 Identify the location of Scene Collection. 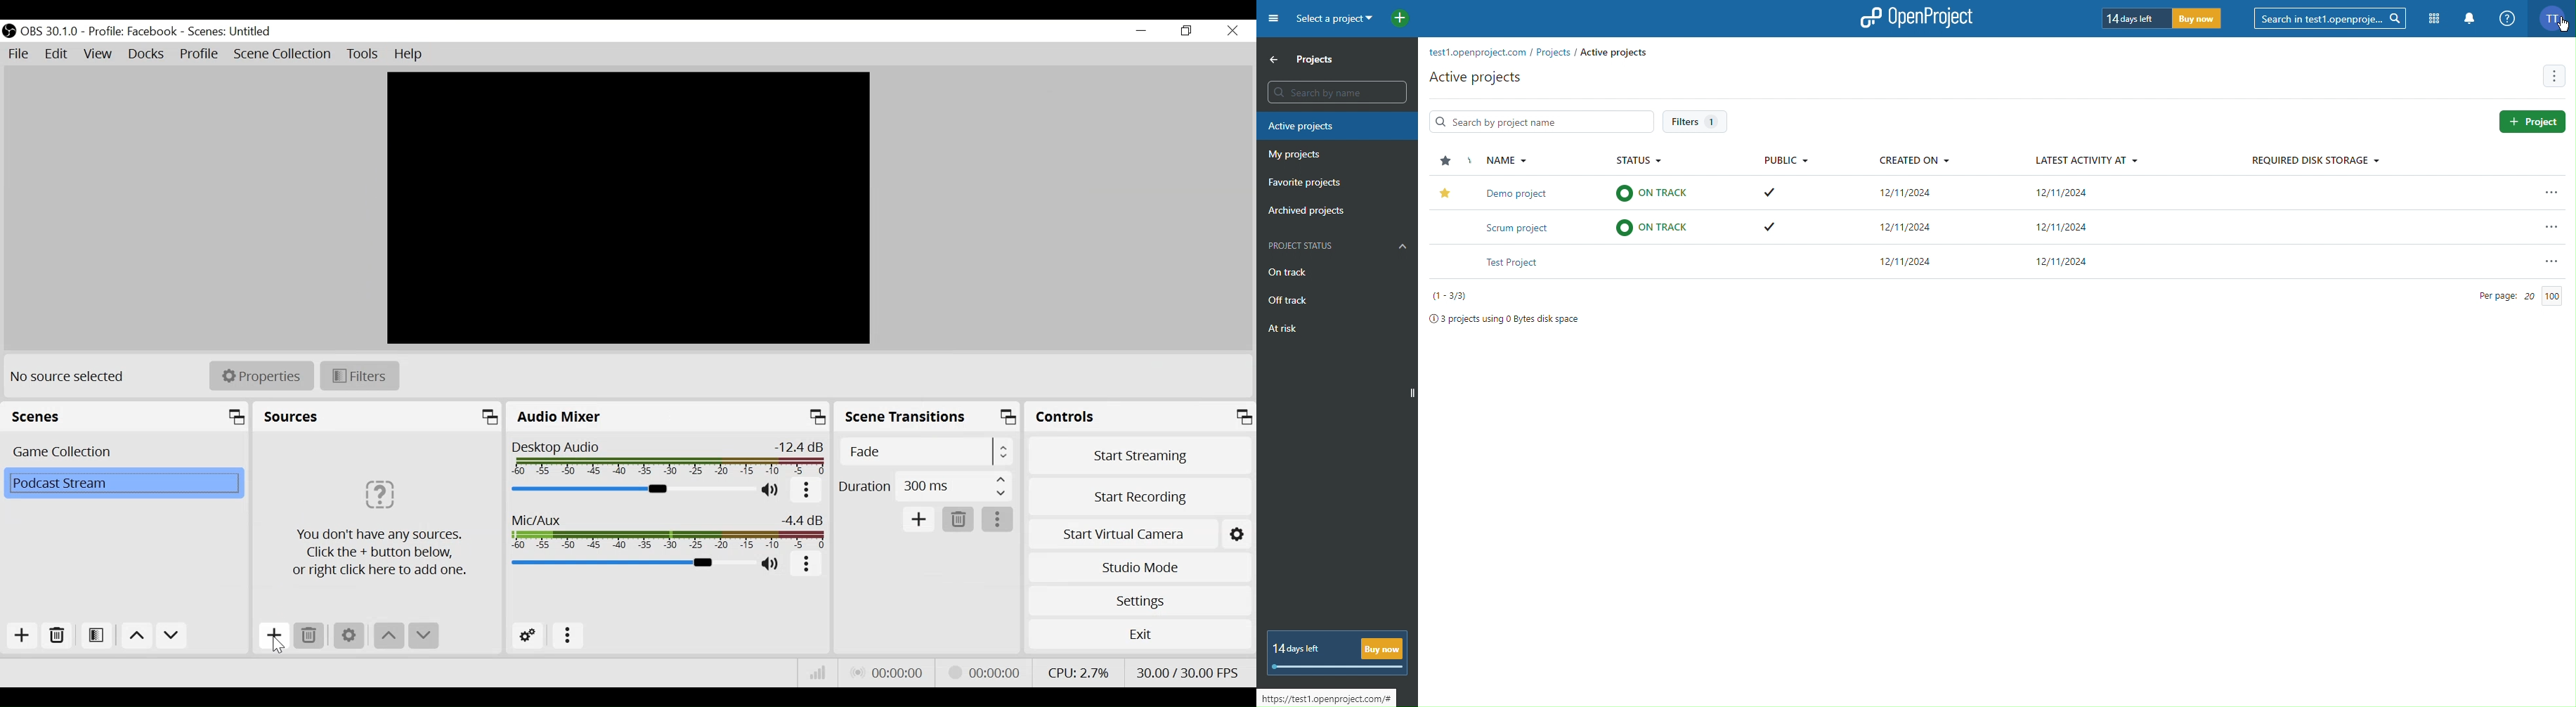
(282, 54).